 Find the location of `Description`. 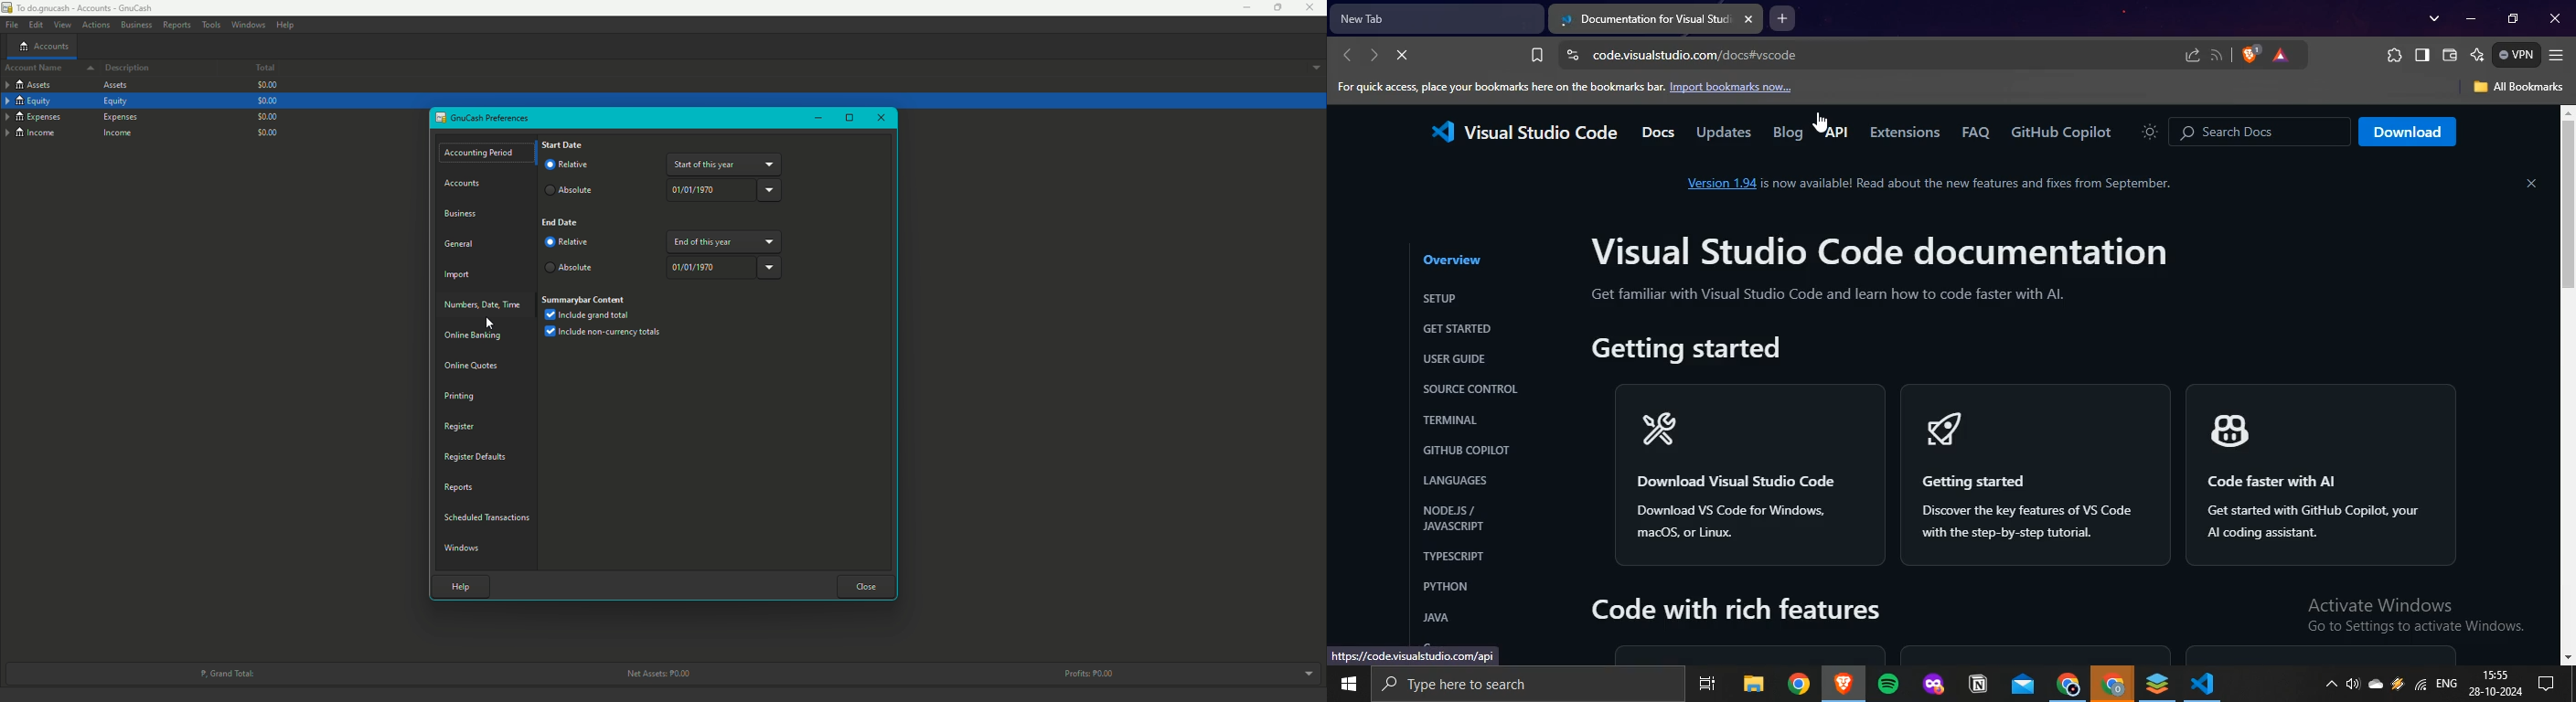

Description is located at coordinates (129, 68).